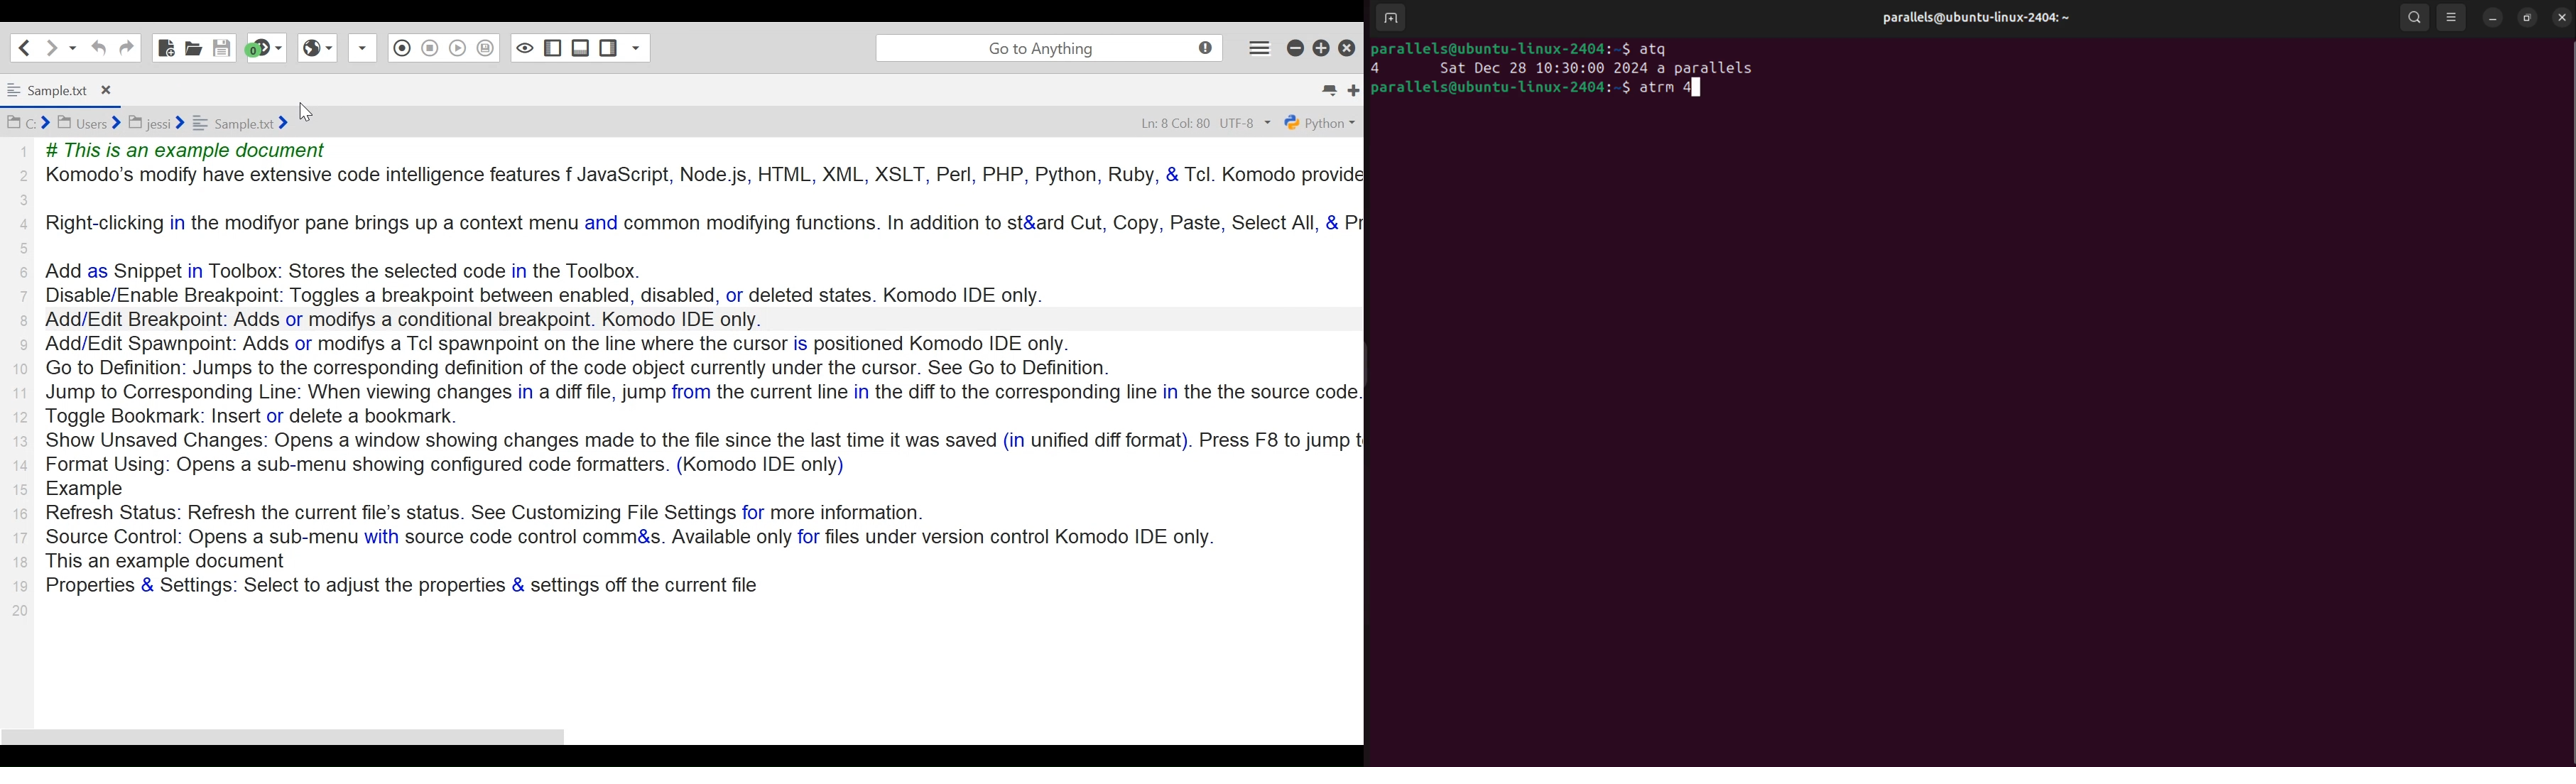 The height and width of the screenshot is (784, 2576). What do you see at coordinates (1322, 47) in the screenshot?
I see `Restore` at bounding box center [1322, 47].